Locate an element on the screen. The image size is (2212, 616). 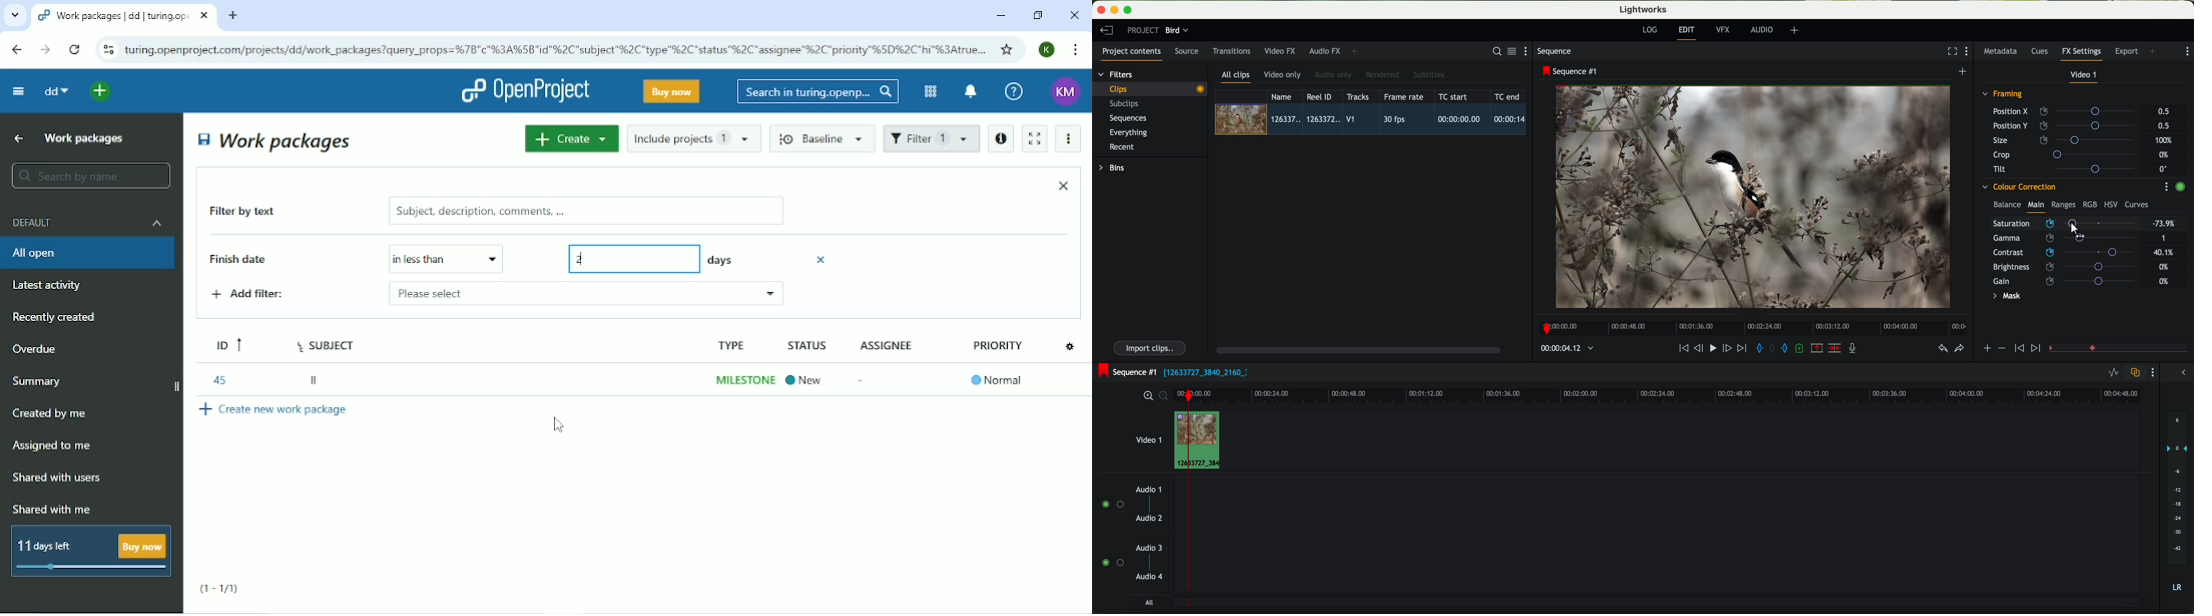
RGB is located at coordinates (2089, 204).